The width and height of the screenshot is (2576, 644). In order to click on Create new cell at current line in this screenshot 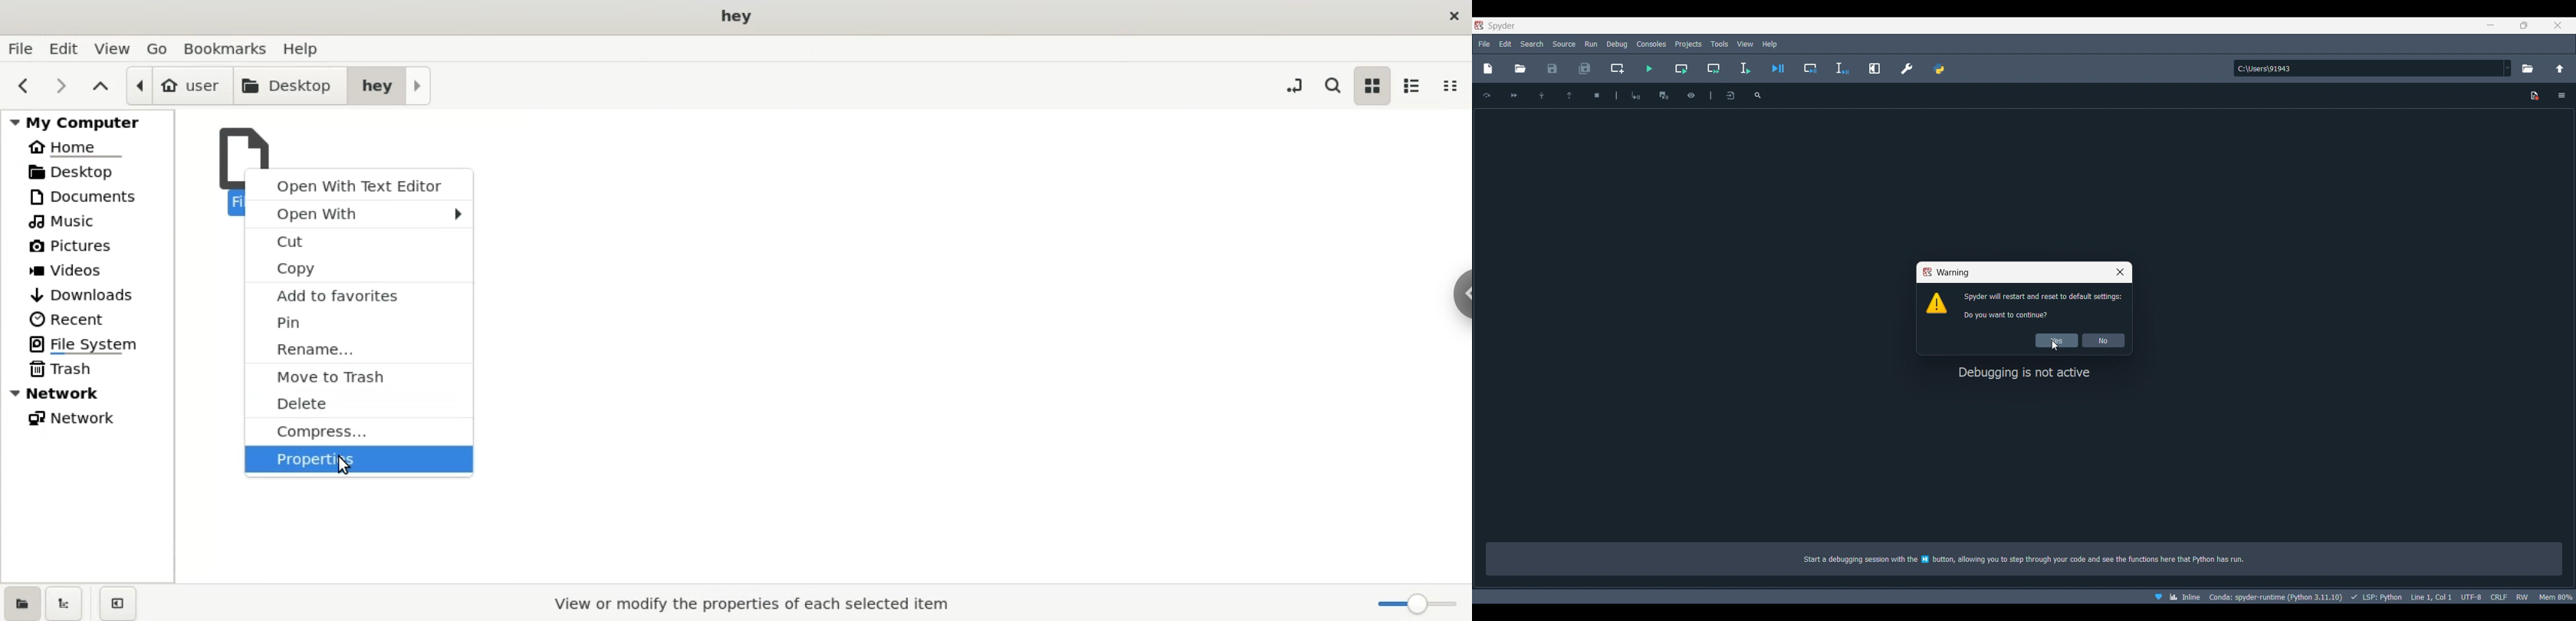, I will do `click(1616, 68)`.